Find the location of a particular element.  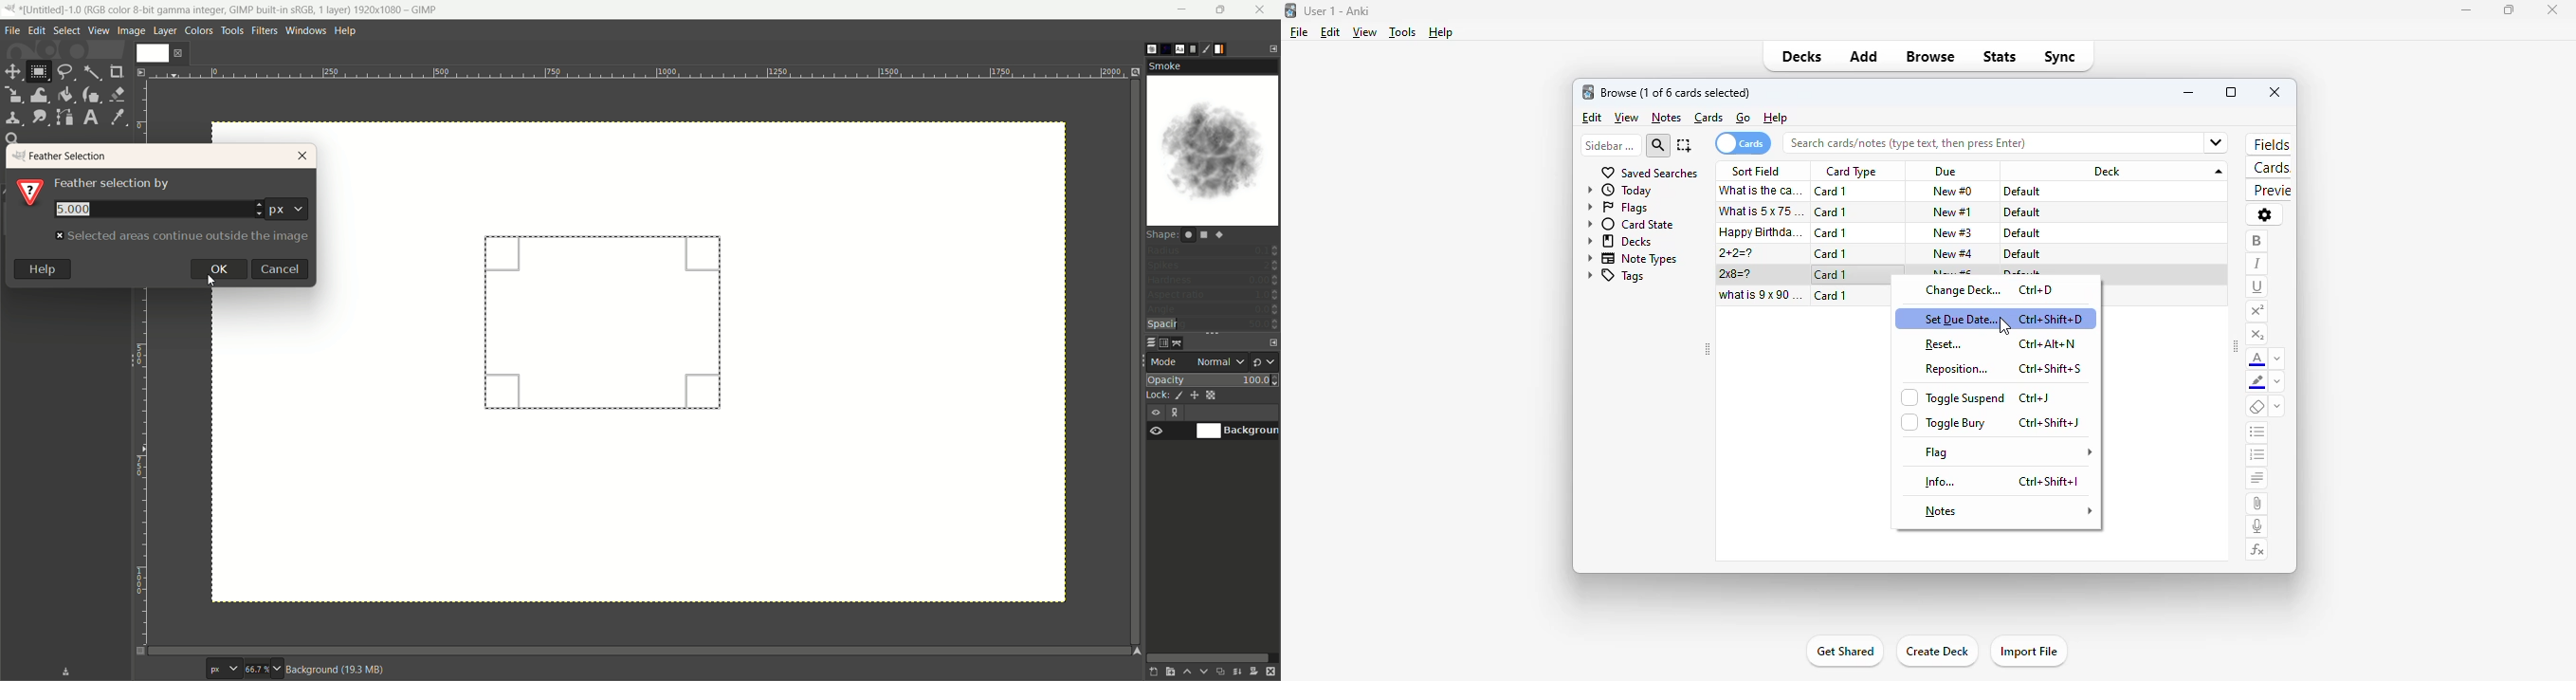

angle is located at coordinates (1214, 311).